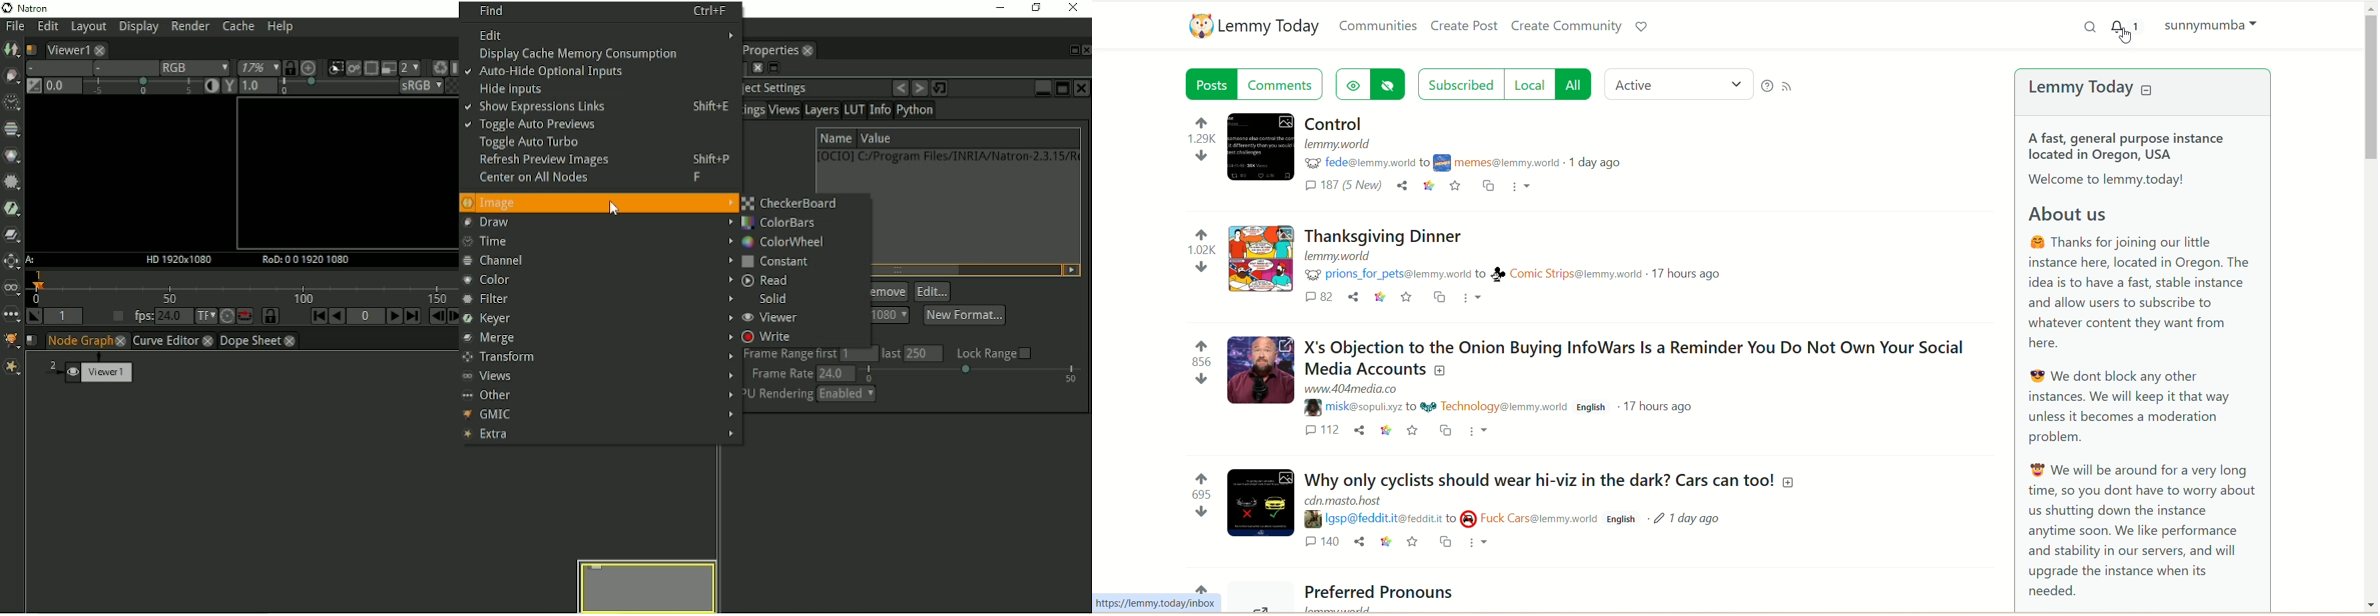 Image resolution: width=2380 pixels, height=616 pixels. I want to click on vertical scroll bar, so click(2371, 307).